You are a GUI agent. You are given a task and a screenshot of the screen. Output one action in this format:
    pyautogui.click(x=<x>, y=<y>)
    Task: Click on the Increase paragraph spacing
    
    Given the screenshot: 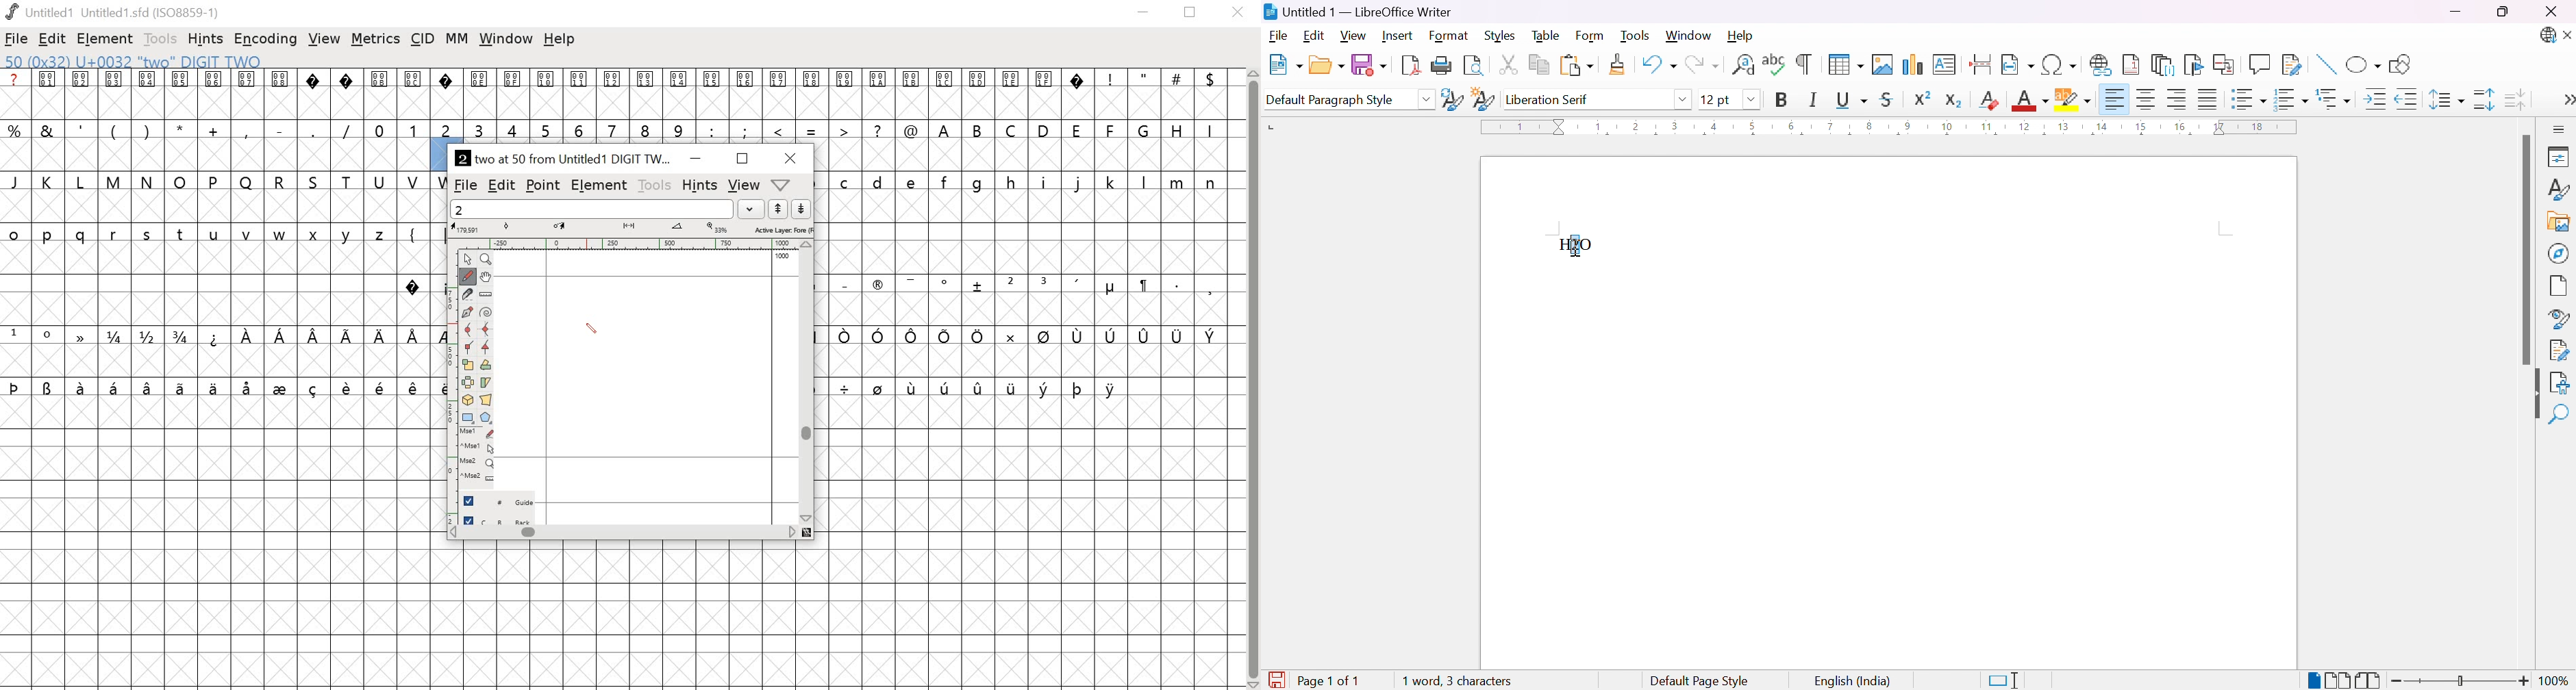 What is the action you would take?
    pyautogui.click(x=2486, y=99)
    